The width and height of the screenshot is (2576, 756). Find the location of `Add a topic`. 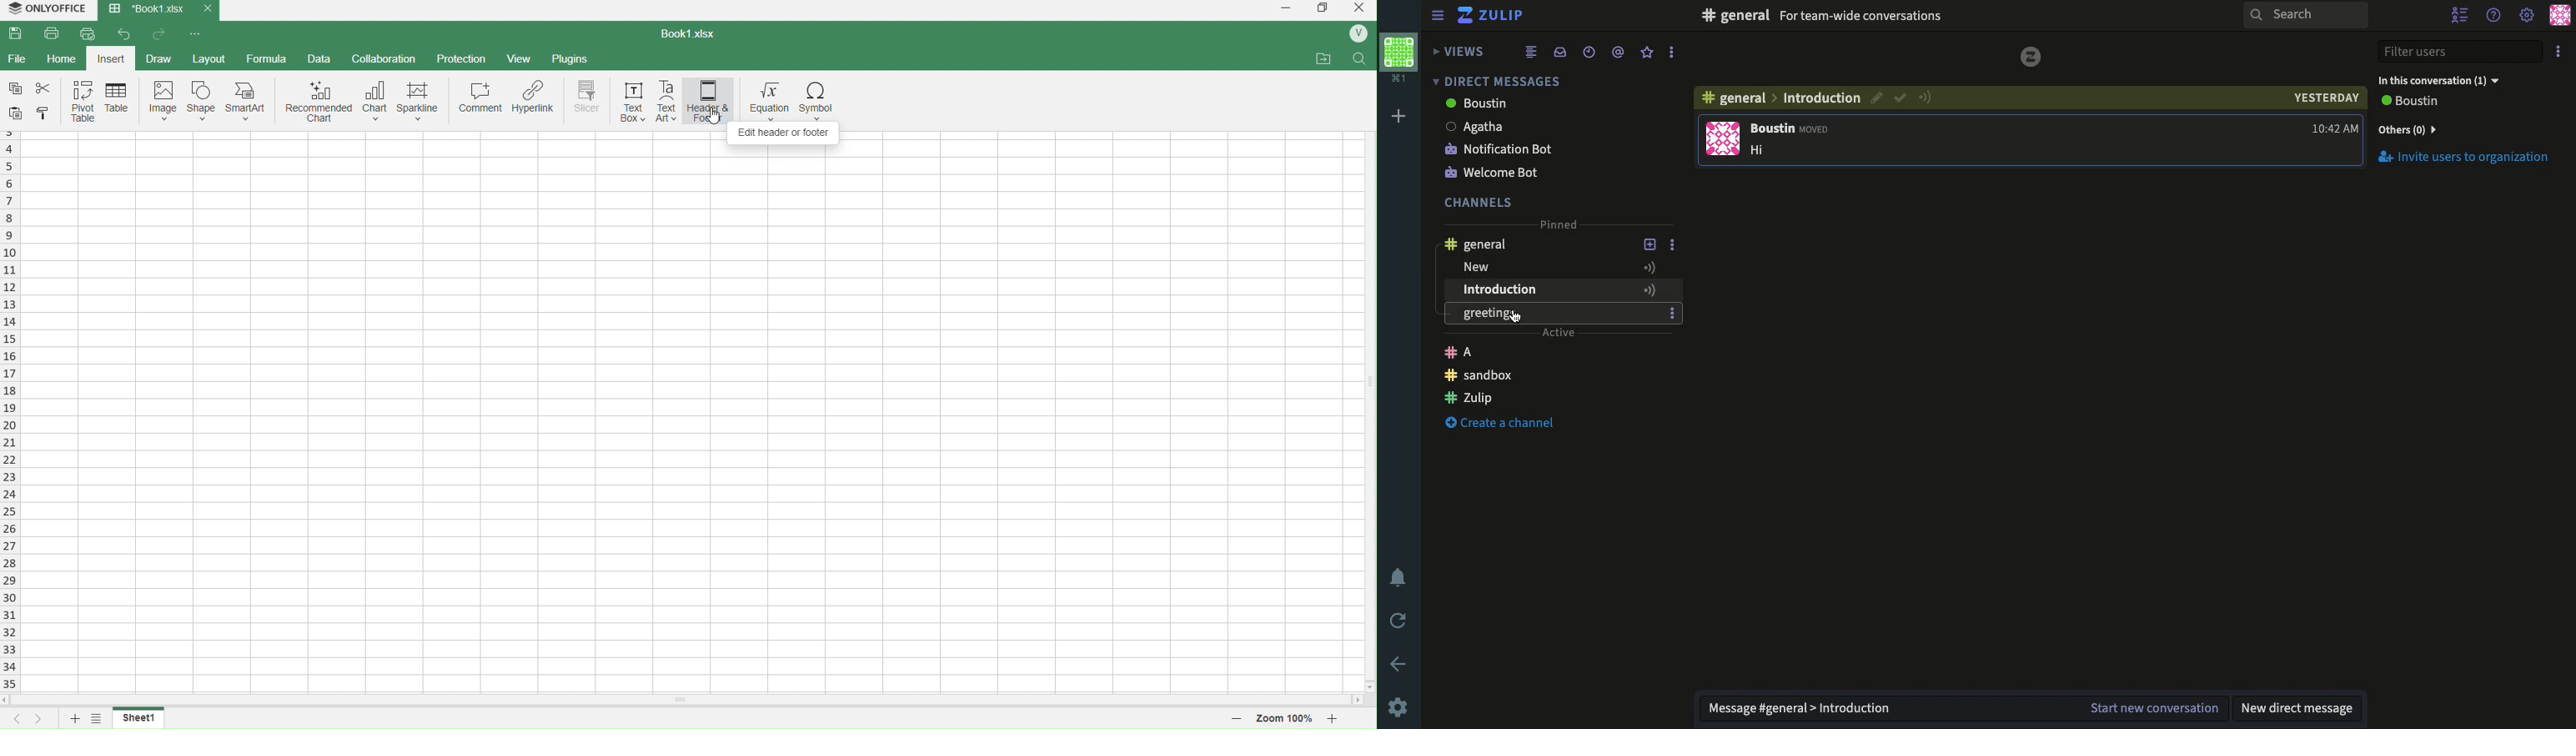

Add a topic is located at coordinates (1650, 244).